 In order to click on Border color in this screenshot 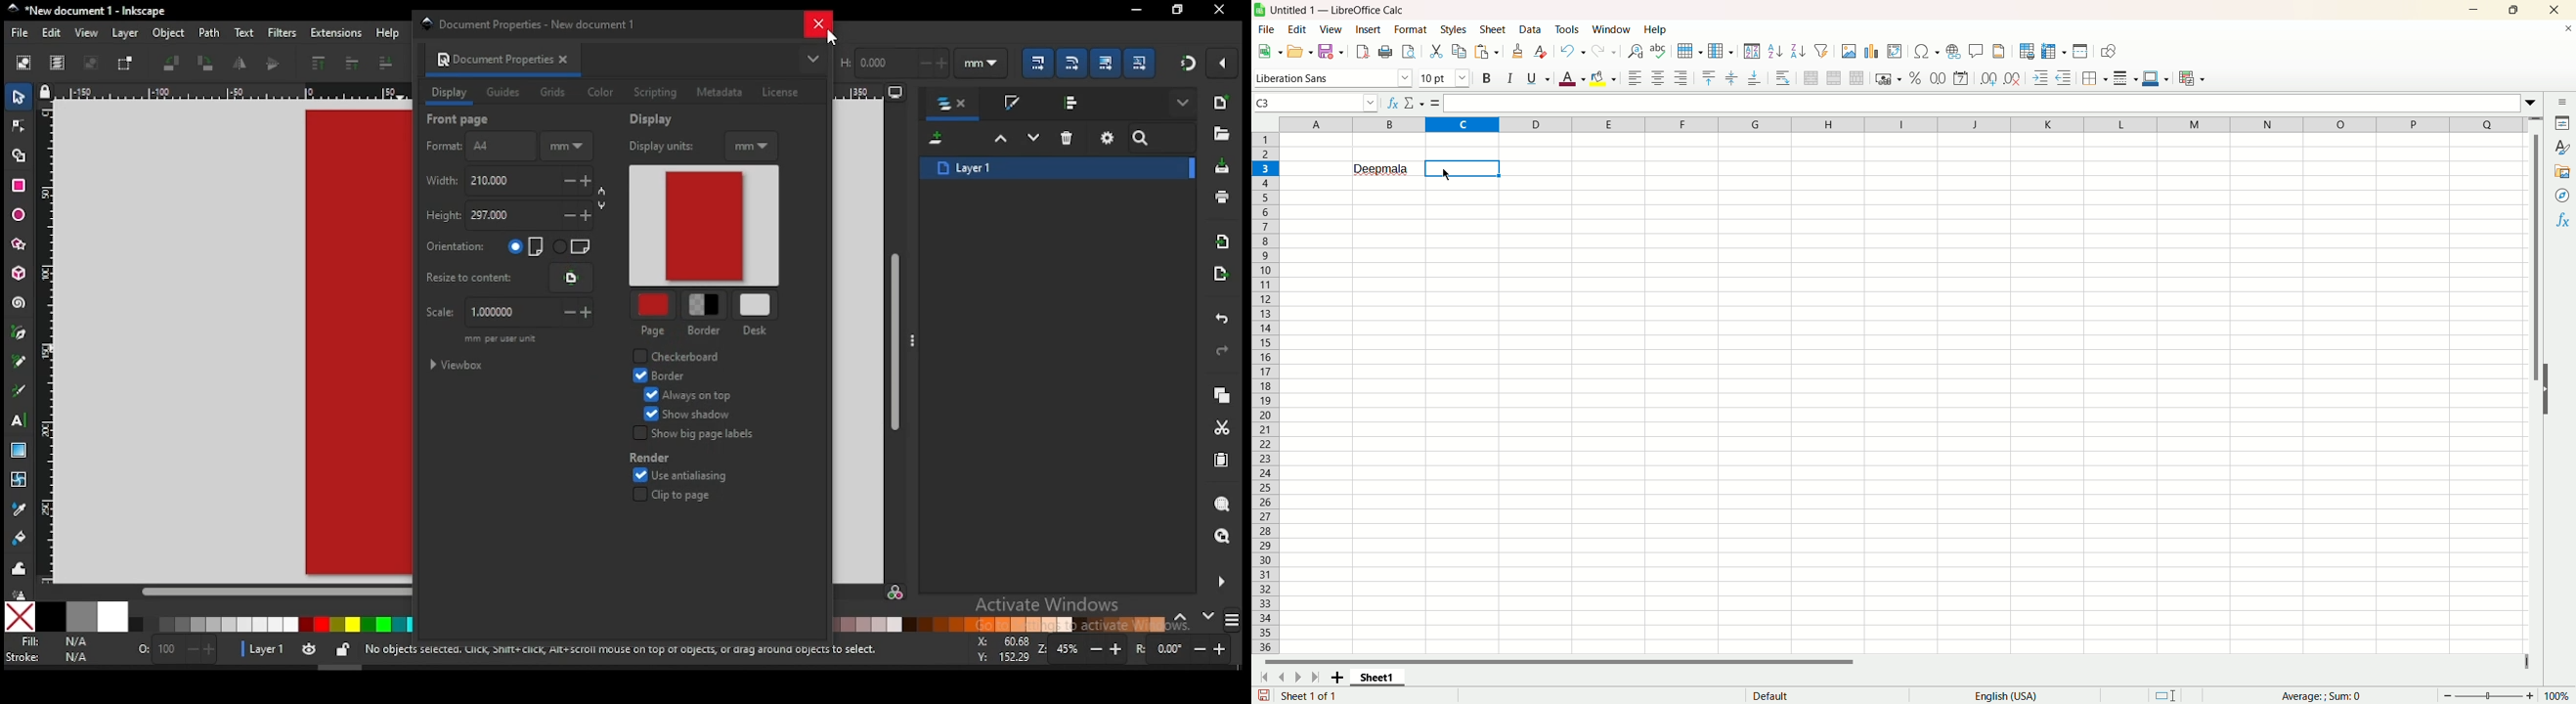, I will do `click(2155, 78)`.